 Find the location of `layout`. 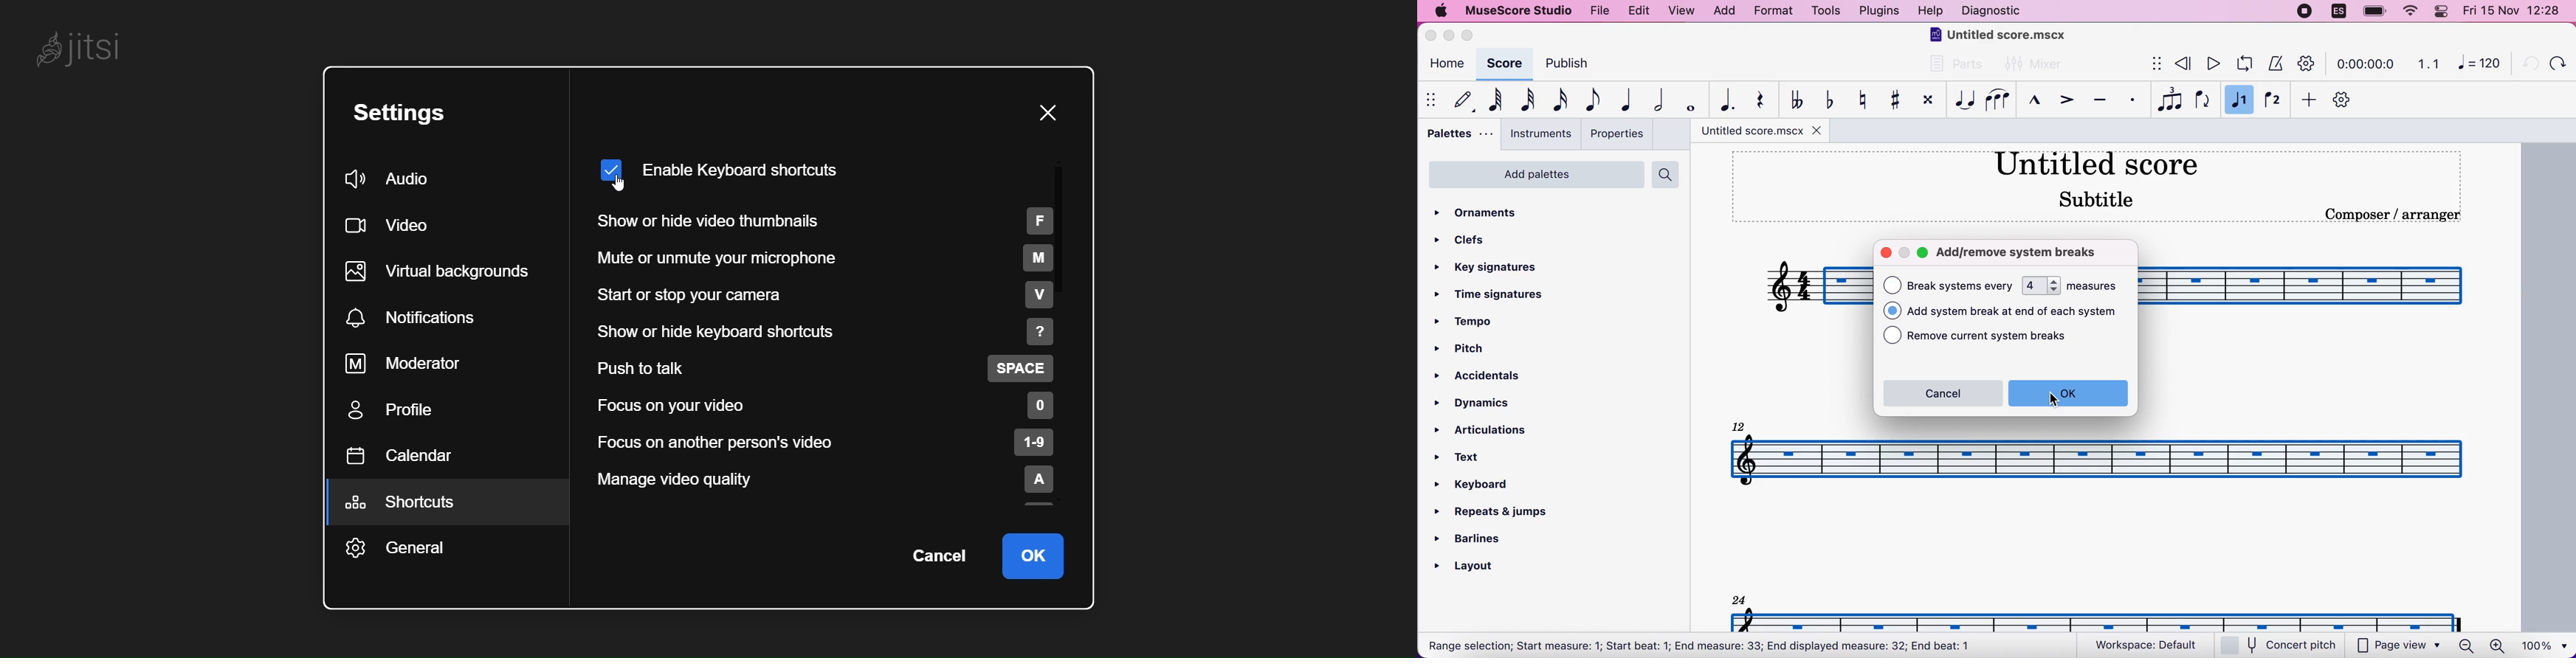

layout is located at coordinates (1476, 563).